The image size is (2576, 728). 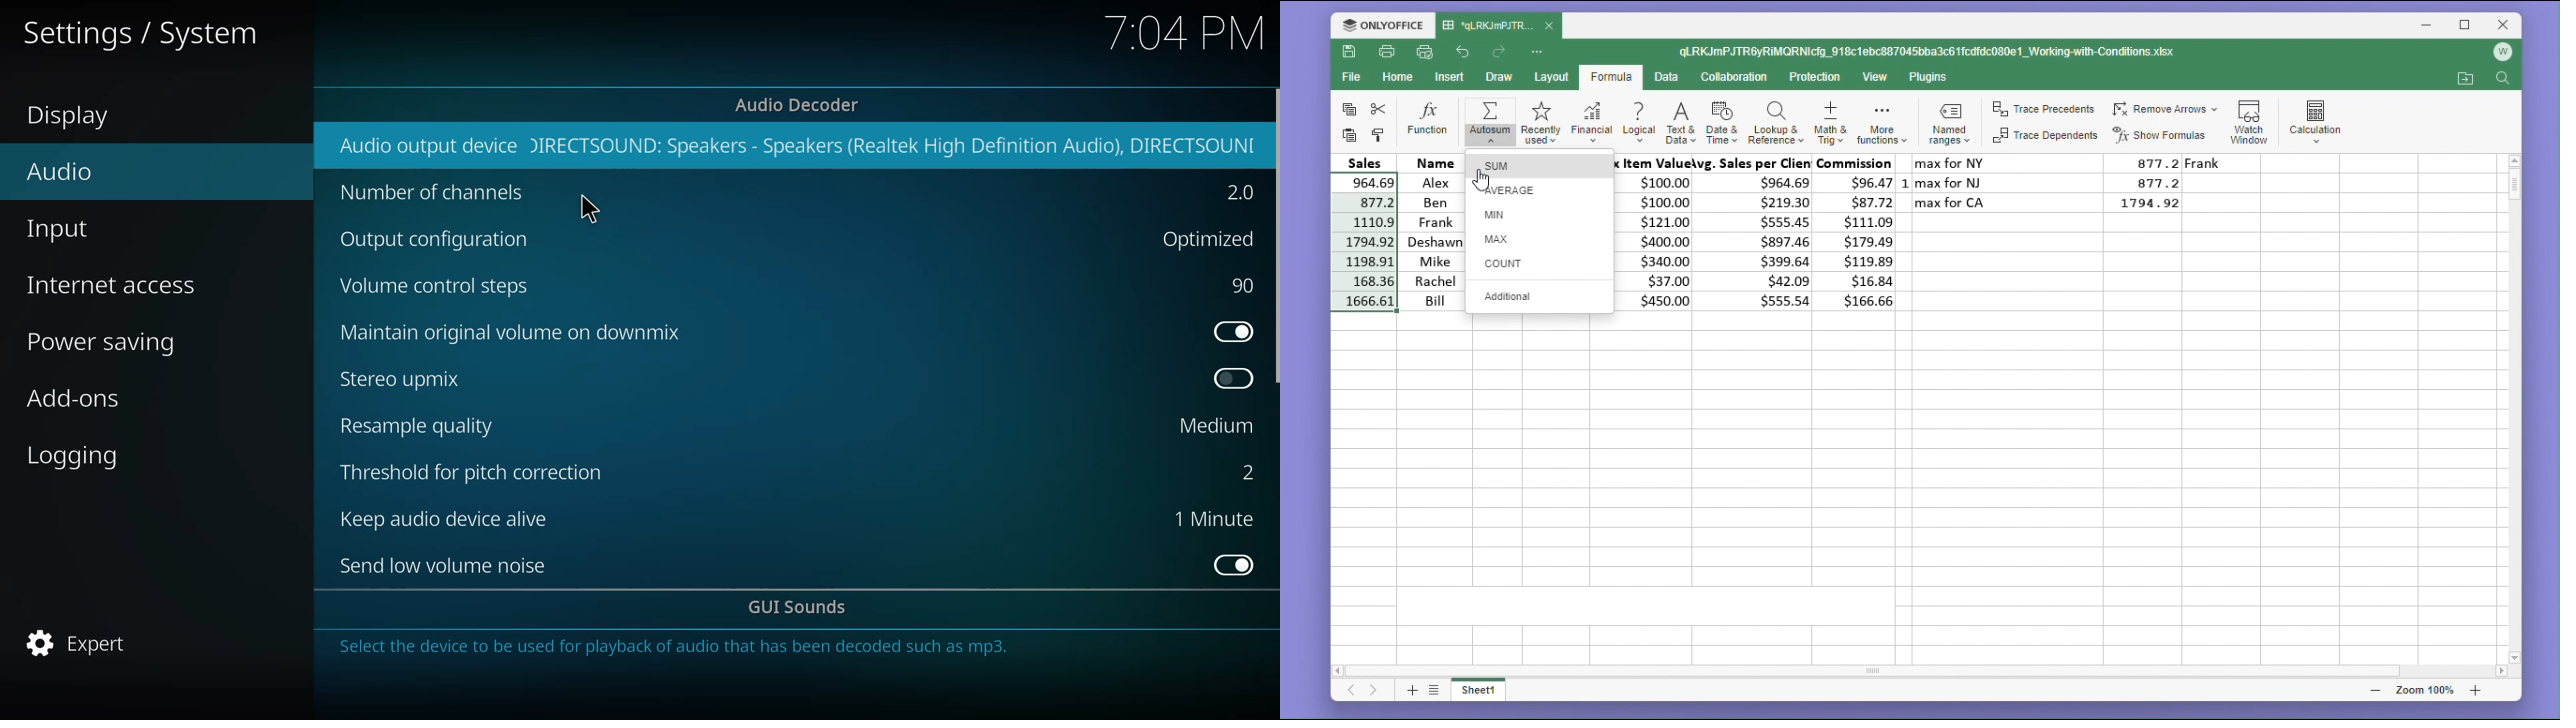 What do you see at coordinates (1346, 136) in the screenshot?
I see `paste` at bounding box center [1346, 136].